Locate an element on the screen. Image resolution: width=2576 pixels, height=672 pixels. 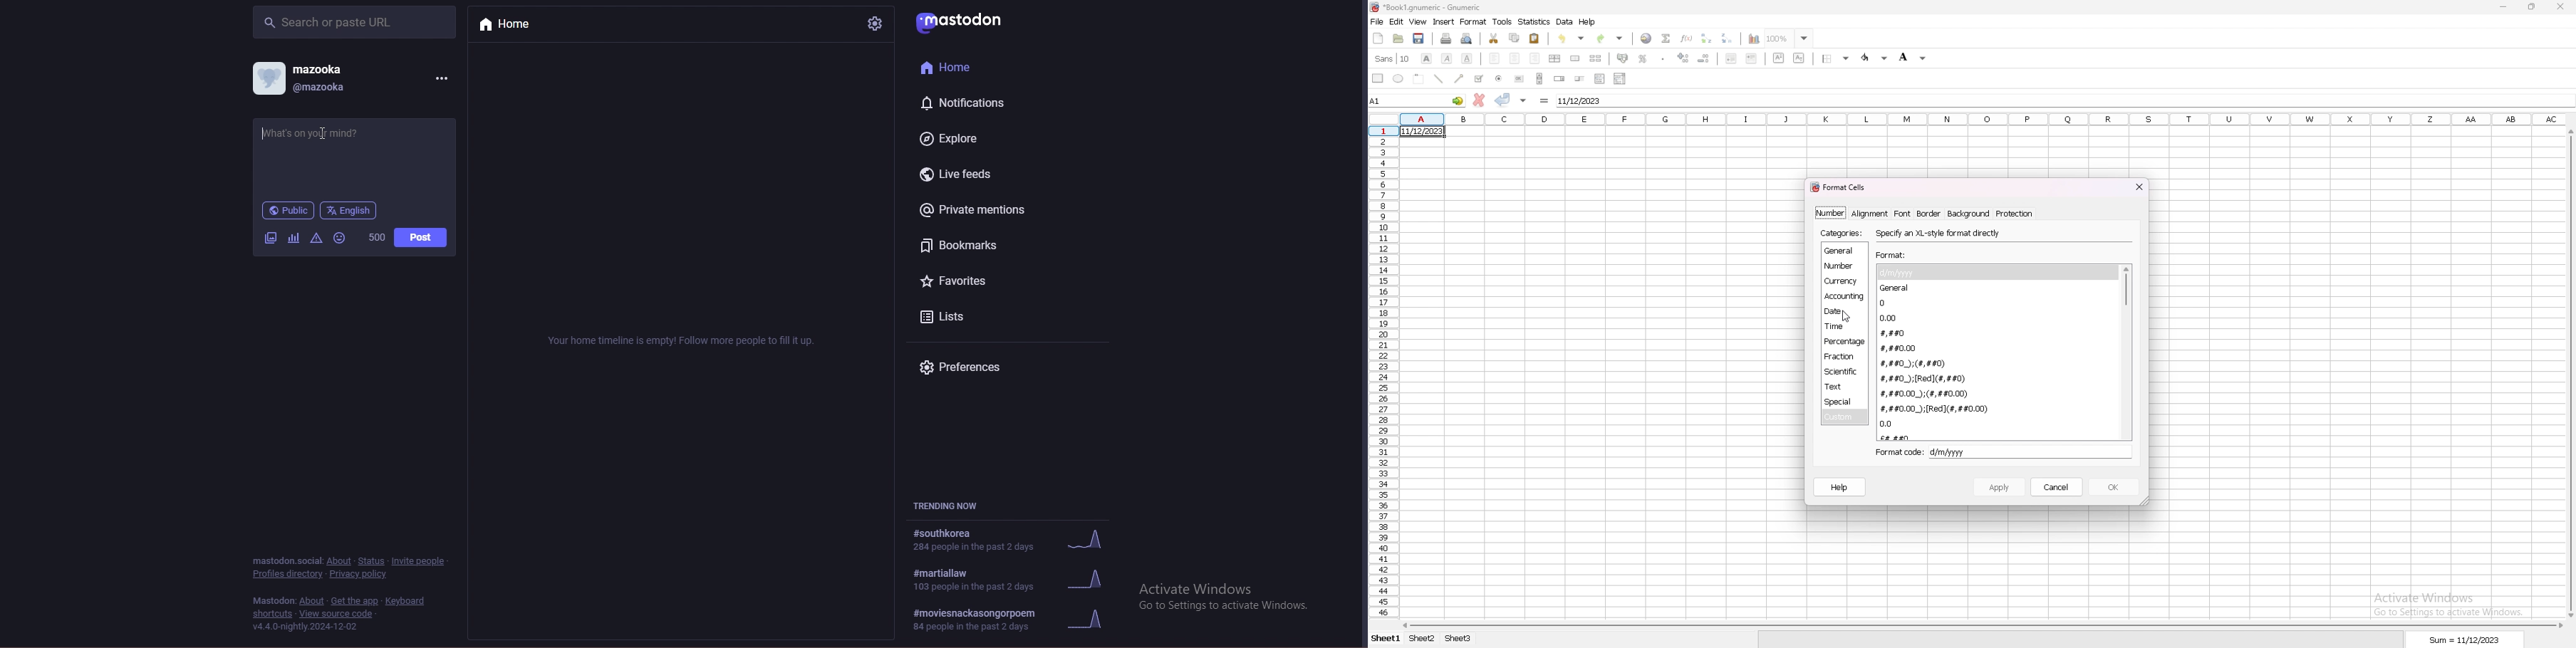
image is located at coordinates (268, 239).